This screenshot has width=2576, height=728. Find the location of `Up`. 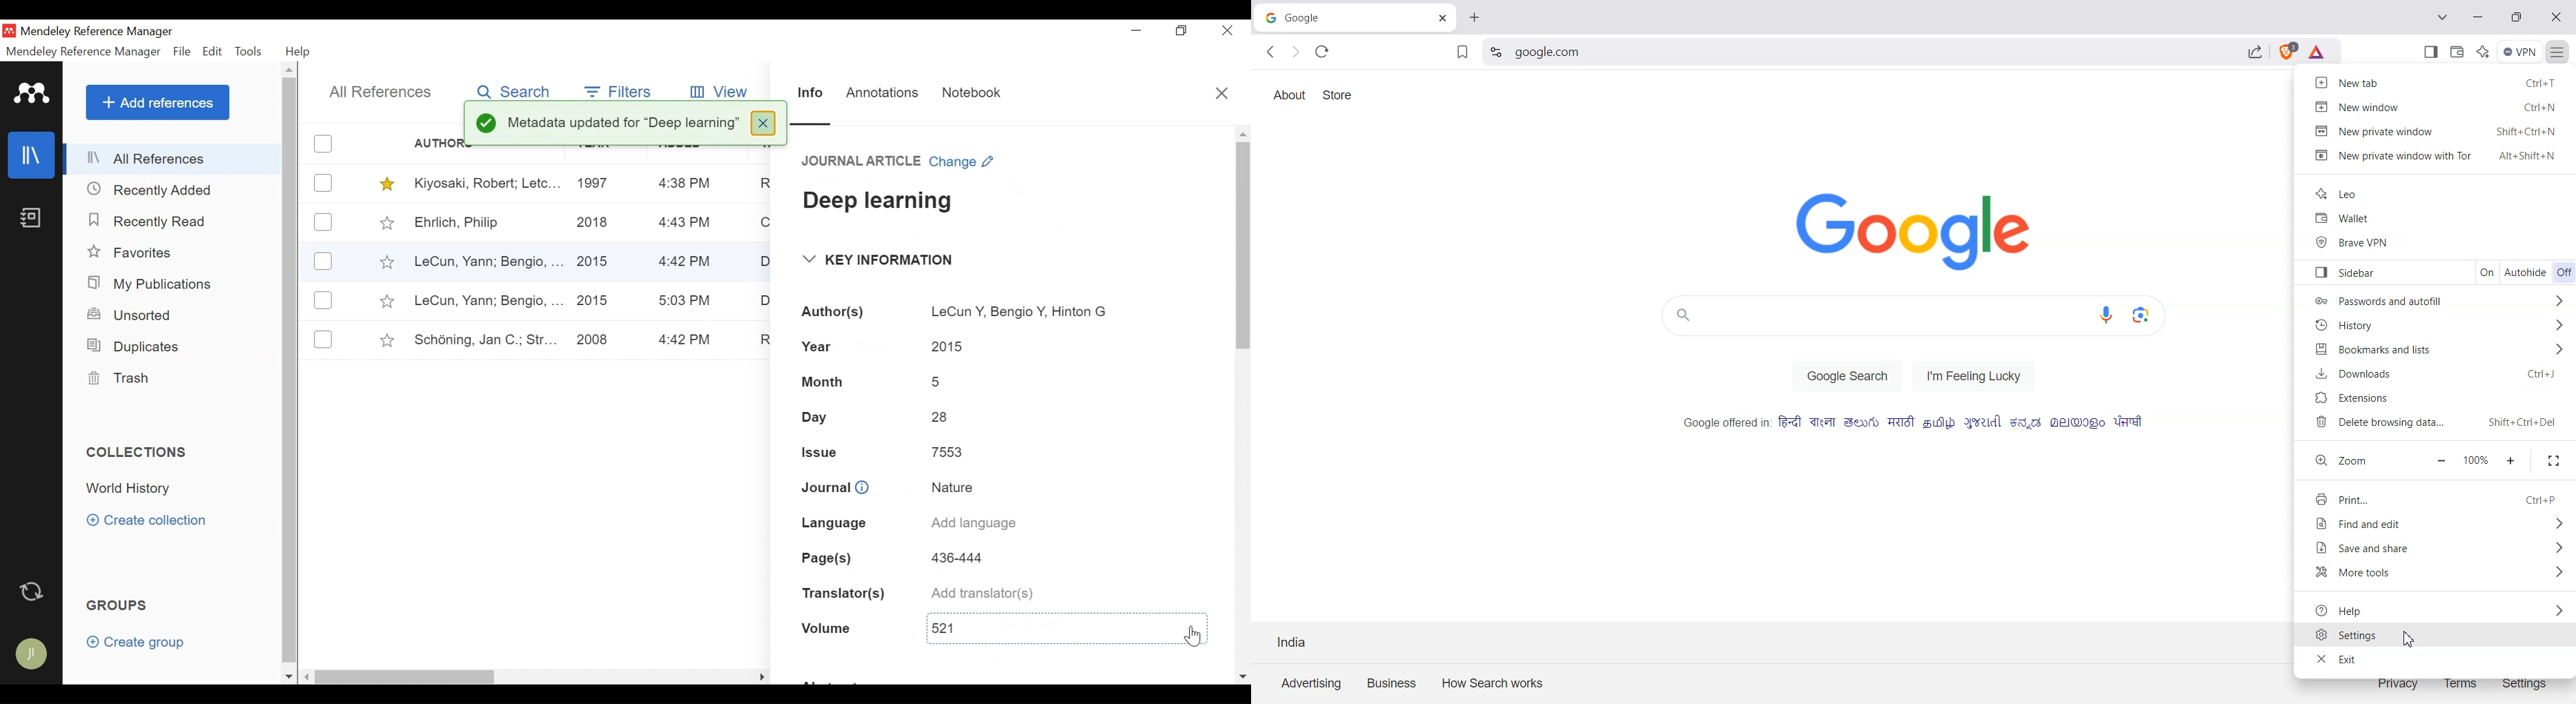

Up is located at coordinates (1243, 134).